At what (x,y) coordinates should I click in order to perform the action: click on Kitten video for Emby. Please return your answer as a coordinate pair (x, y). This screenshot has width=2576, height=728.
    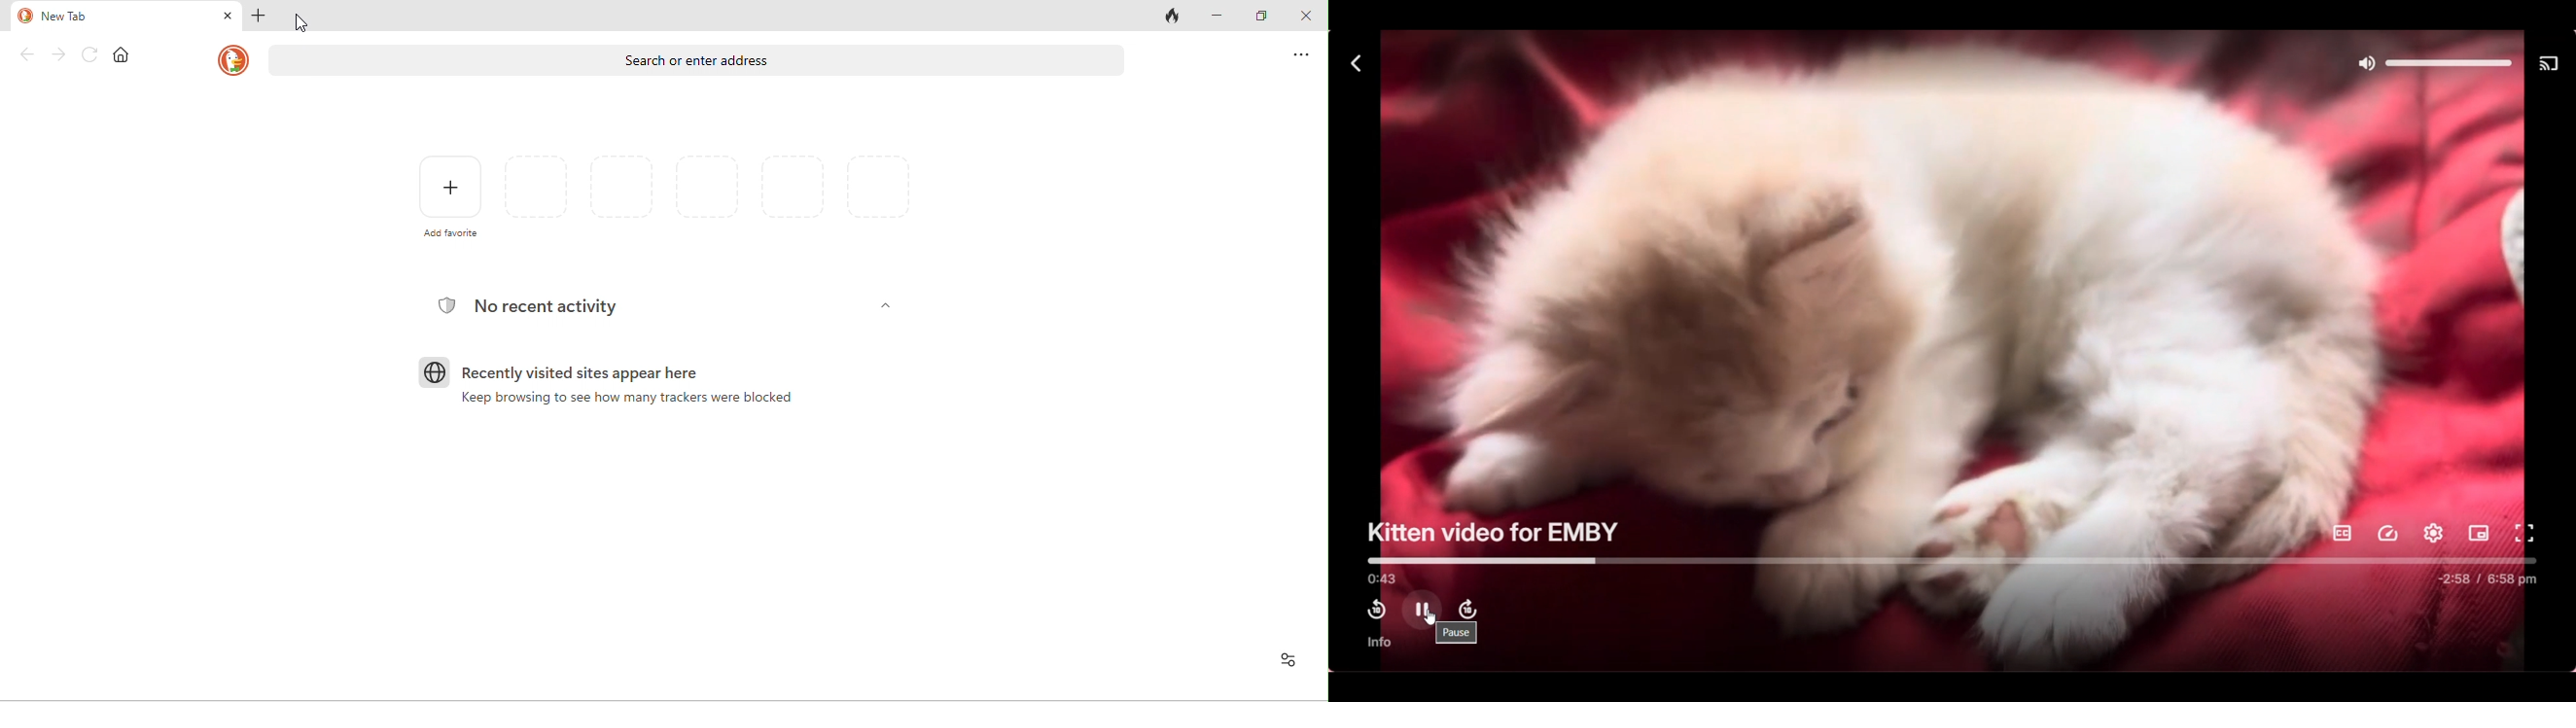
    Looking at the image, I should click on (1493, 533).